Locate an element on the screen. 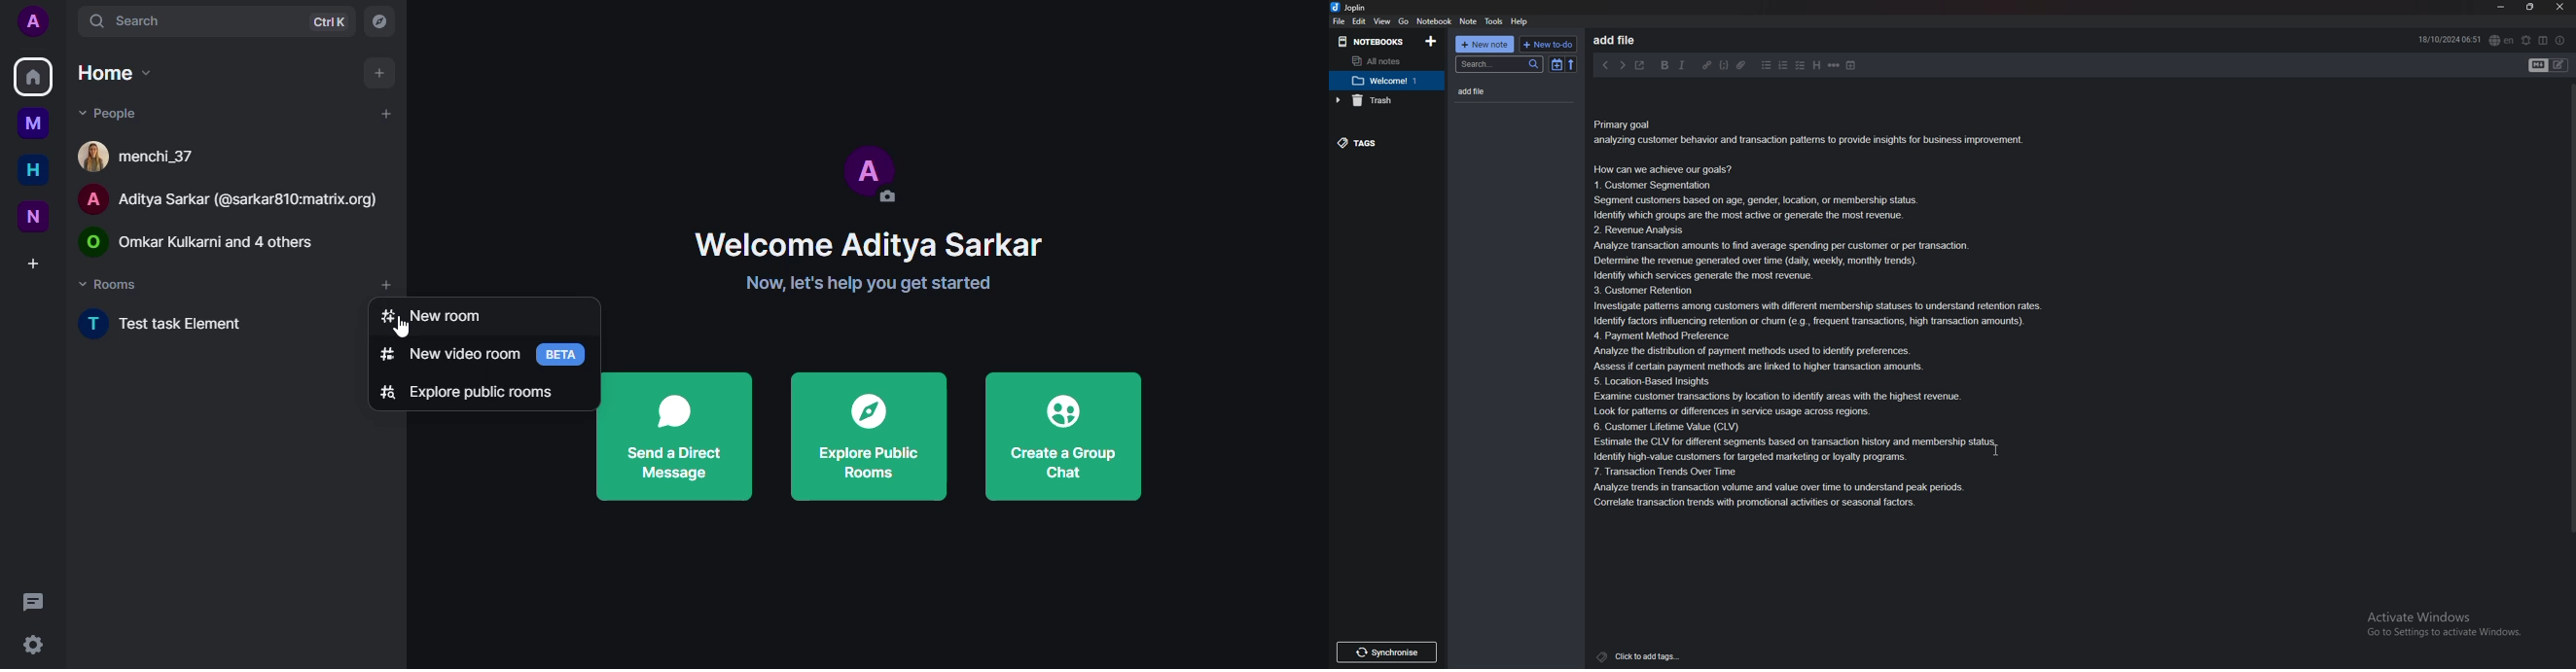 Image resolution: width=2576 pixels, height=672 pixels. close is located at coordinates (2562, 6).